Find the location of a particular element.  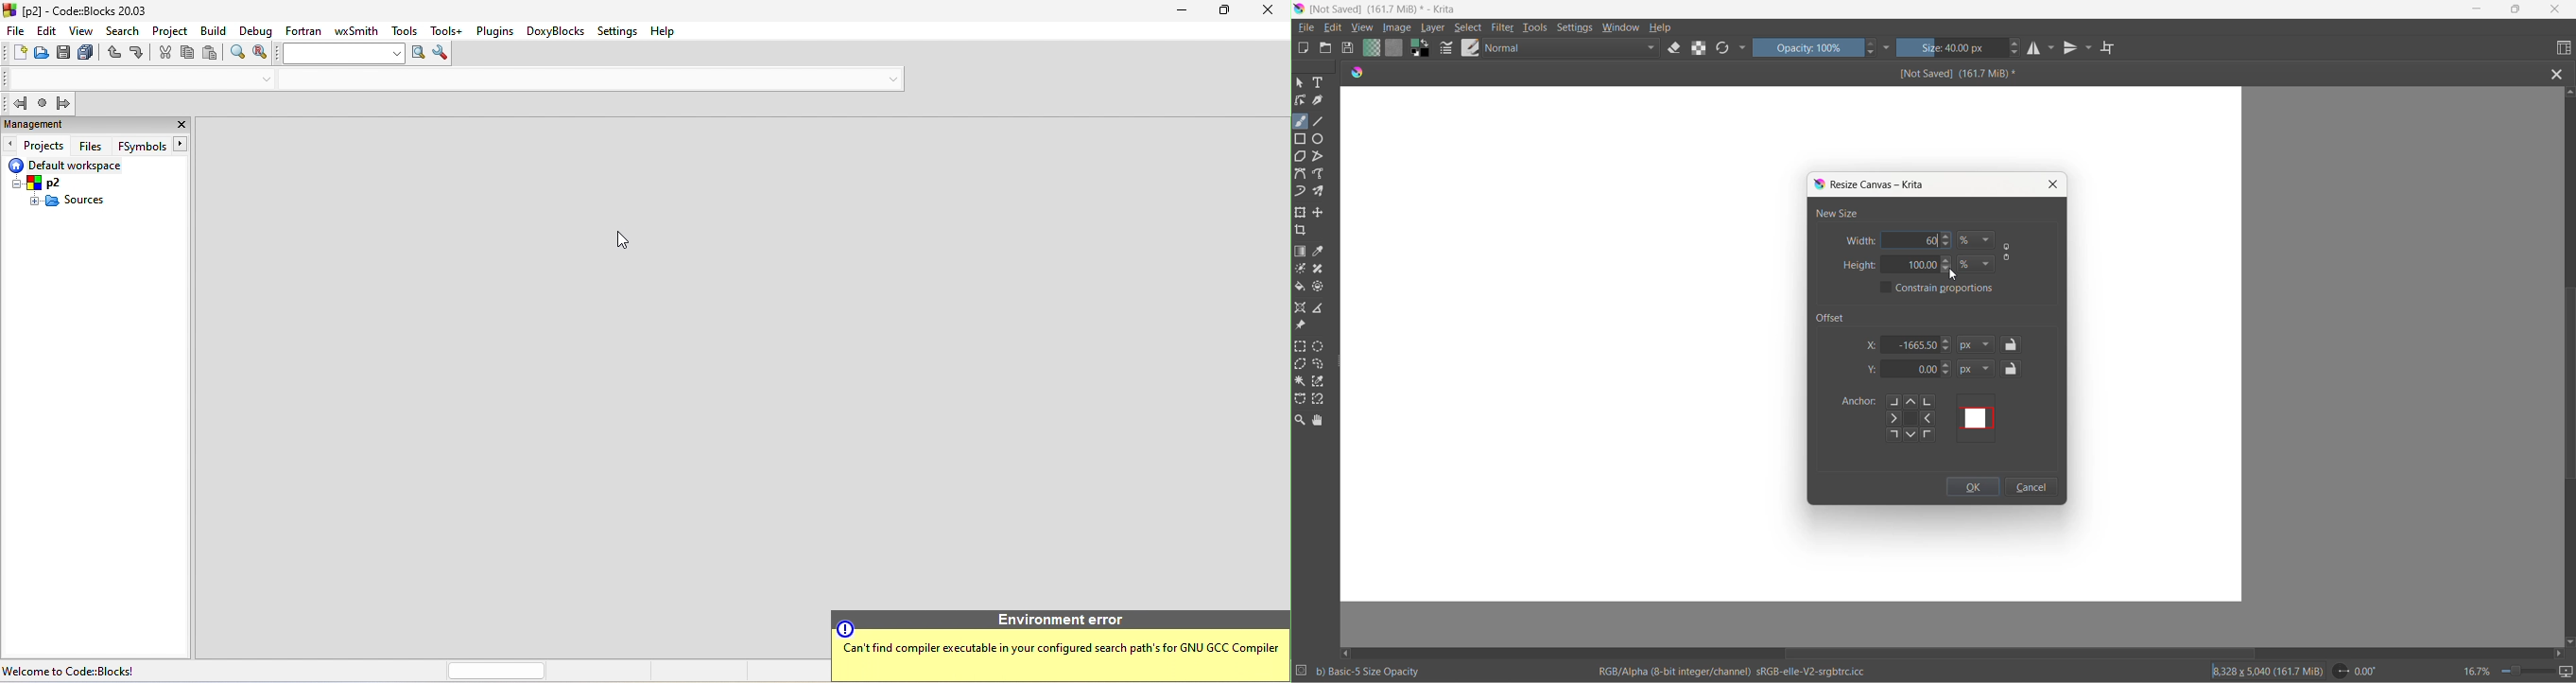

File name and size is located at coordinates (1380, 10).